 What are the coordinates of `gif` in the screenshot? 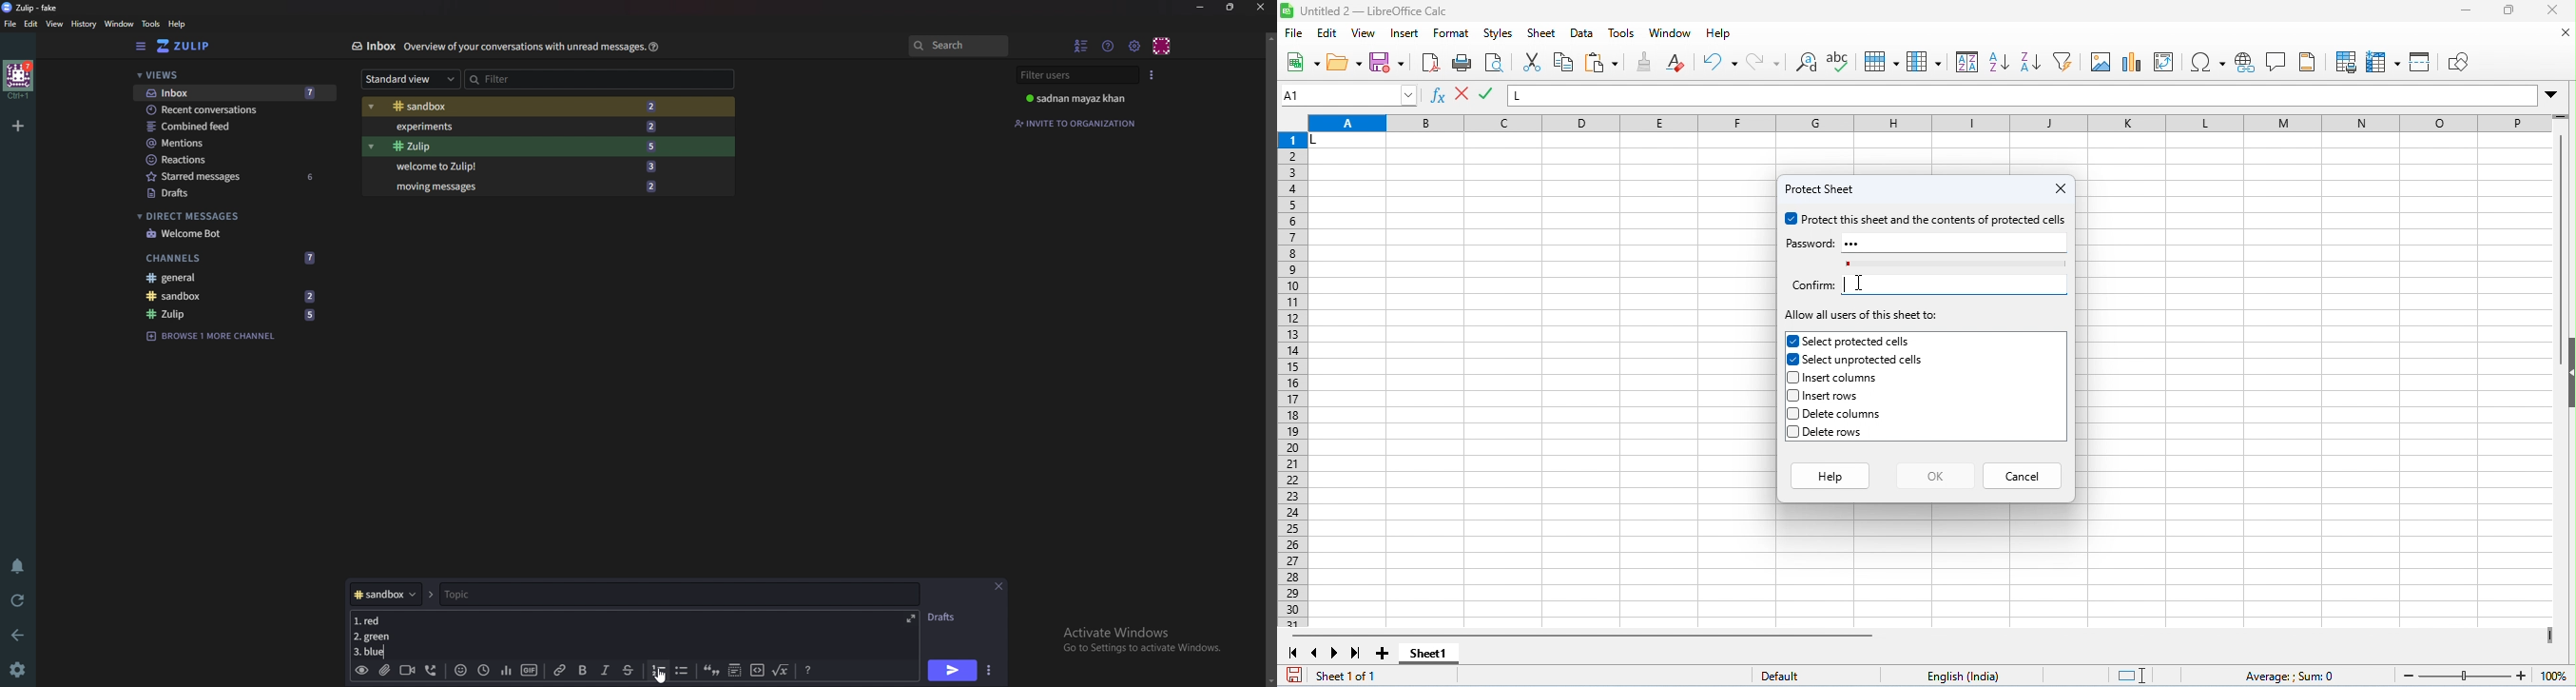 It's located at (528, 668).